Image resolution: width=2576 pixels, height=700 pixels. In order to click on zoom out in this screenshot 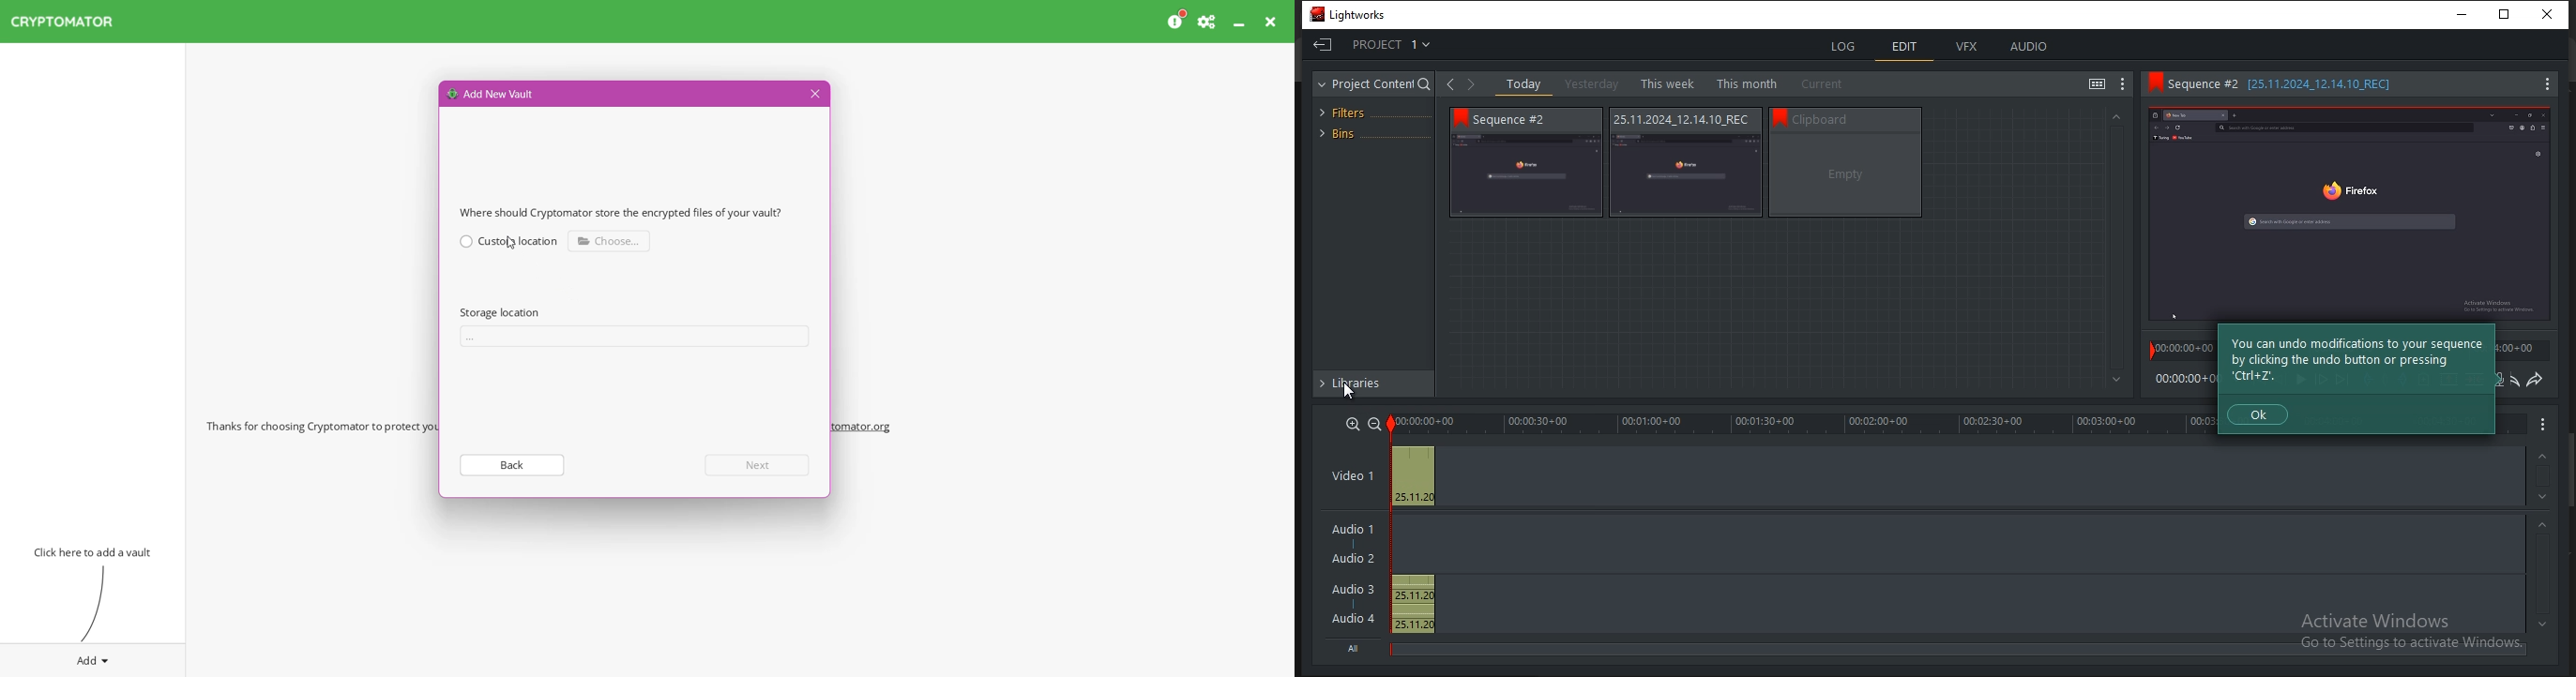, I will do `click(1374, 423)`.